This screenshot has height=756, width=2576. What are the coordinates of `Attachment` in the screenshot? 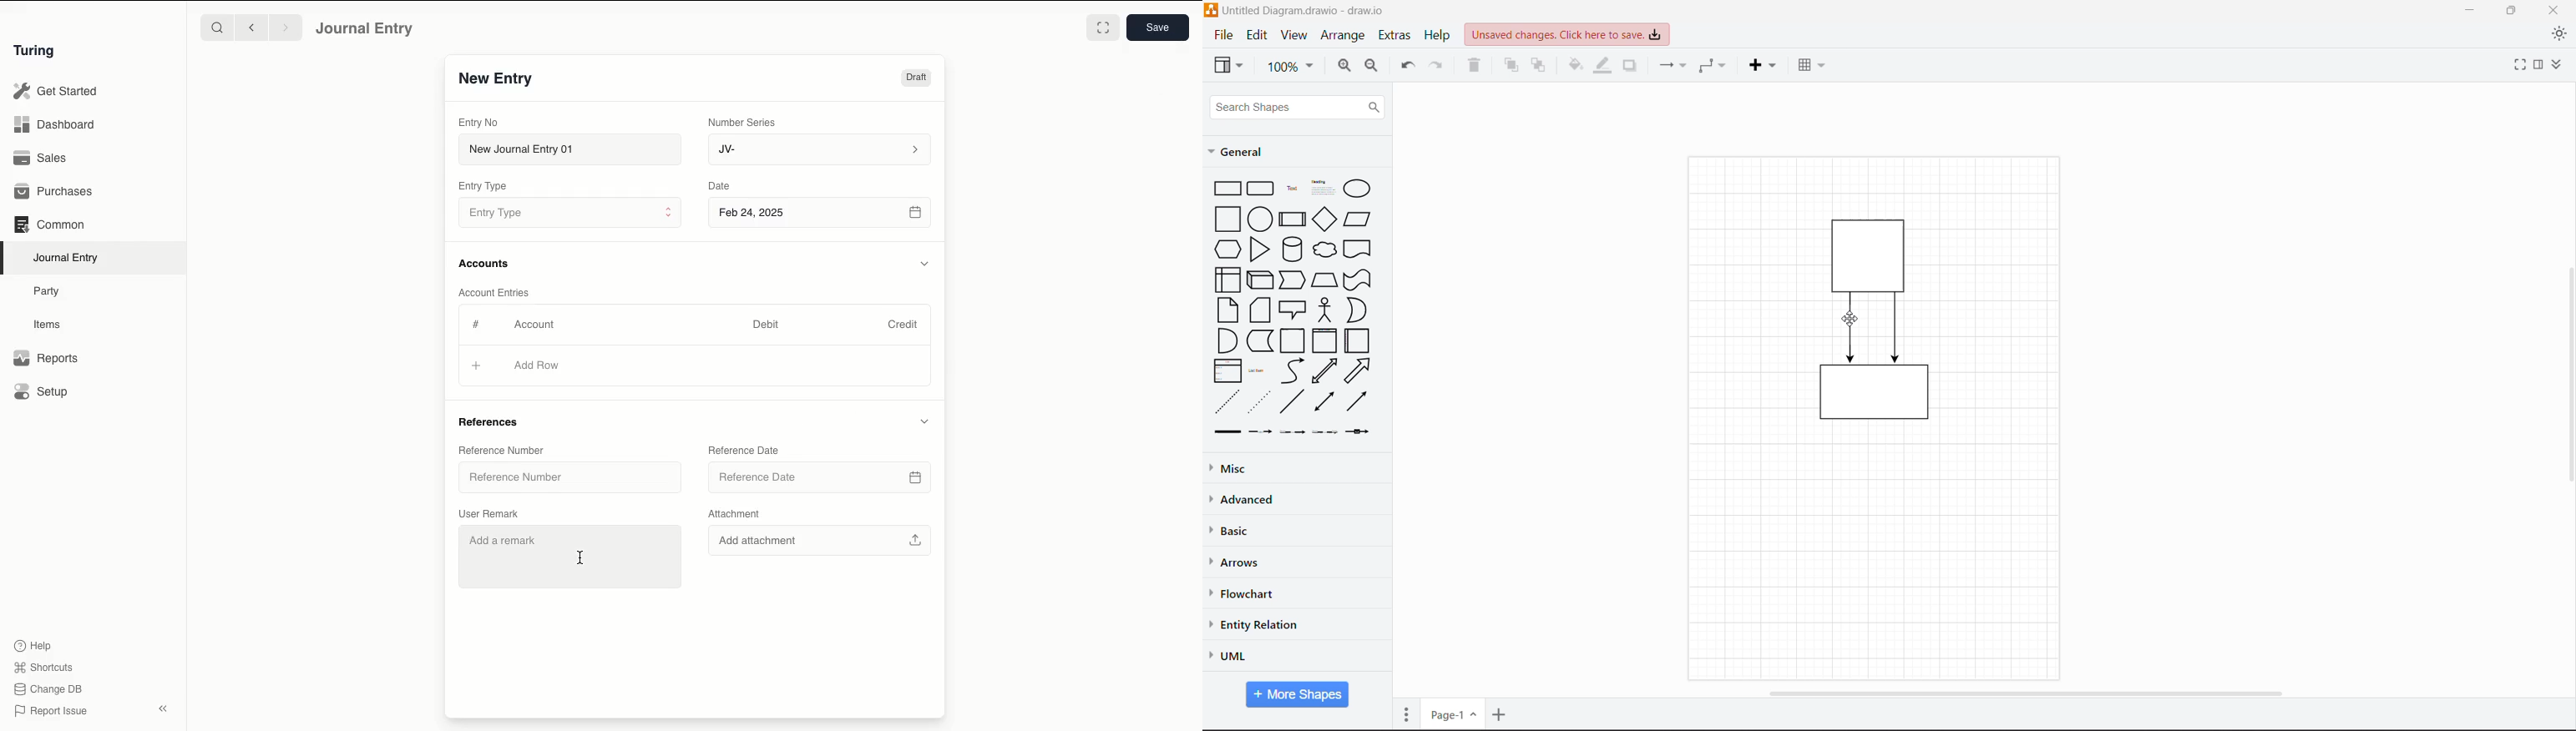 It's located at (736, 513).